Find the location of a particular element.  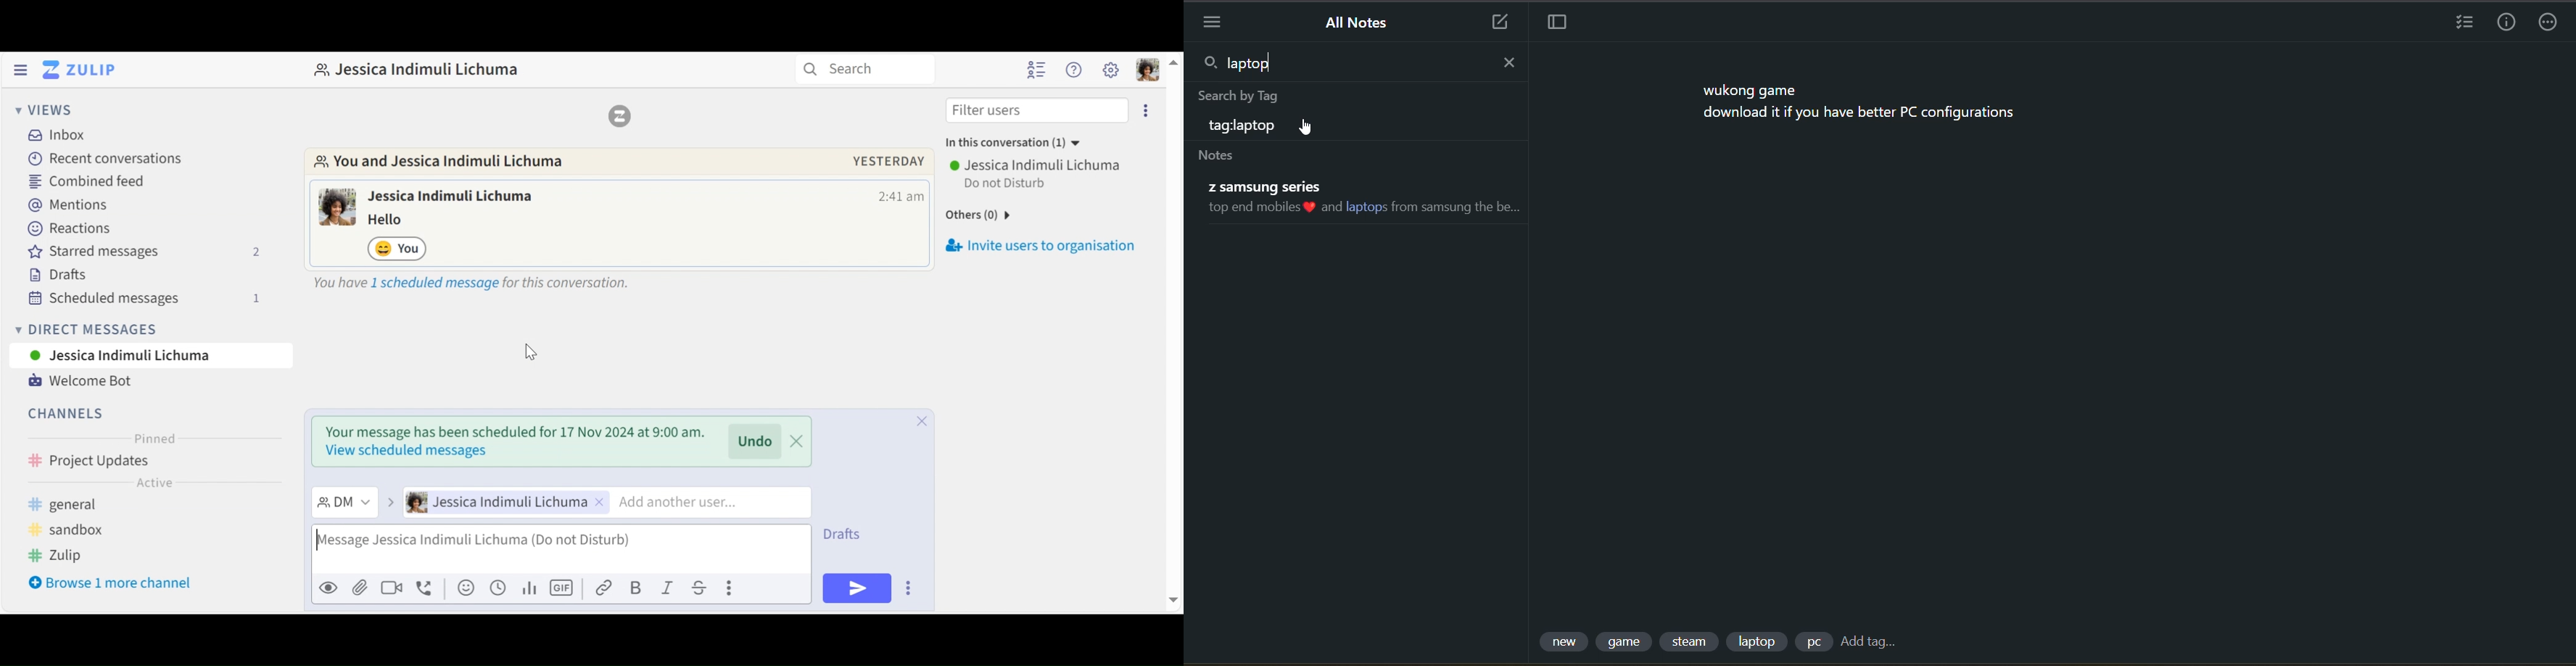

Reactions is located at coordinates (65, 229).